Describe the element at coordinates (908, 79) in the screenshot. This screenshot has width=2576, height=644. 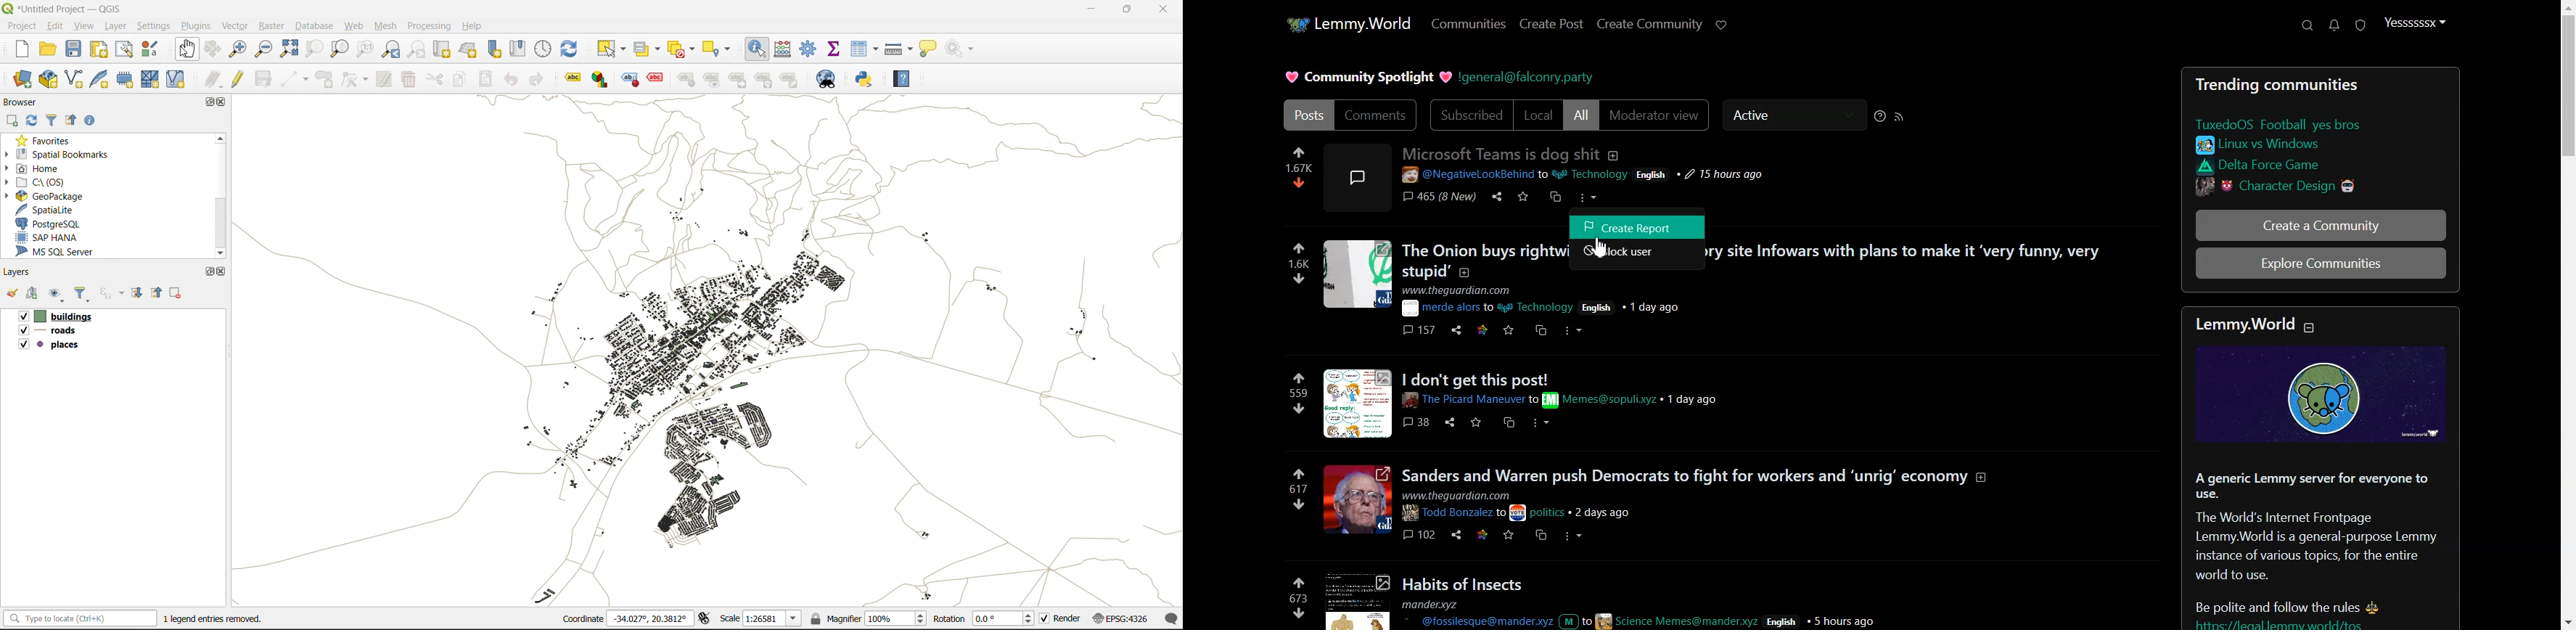
I see `help` at that location.